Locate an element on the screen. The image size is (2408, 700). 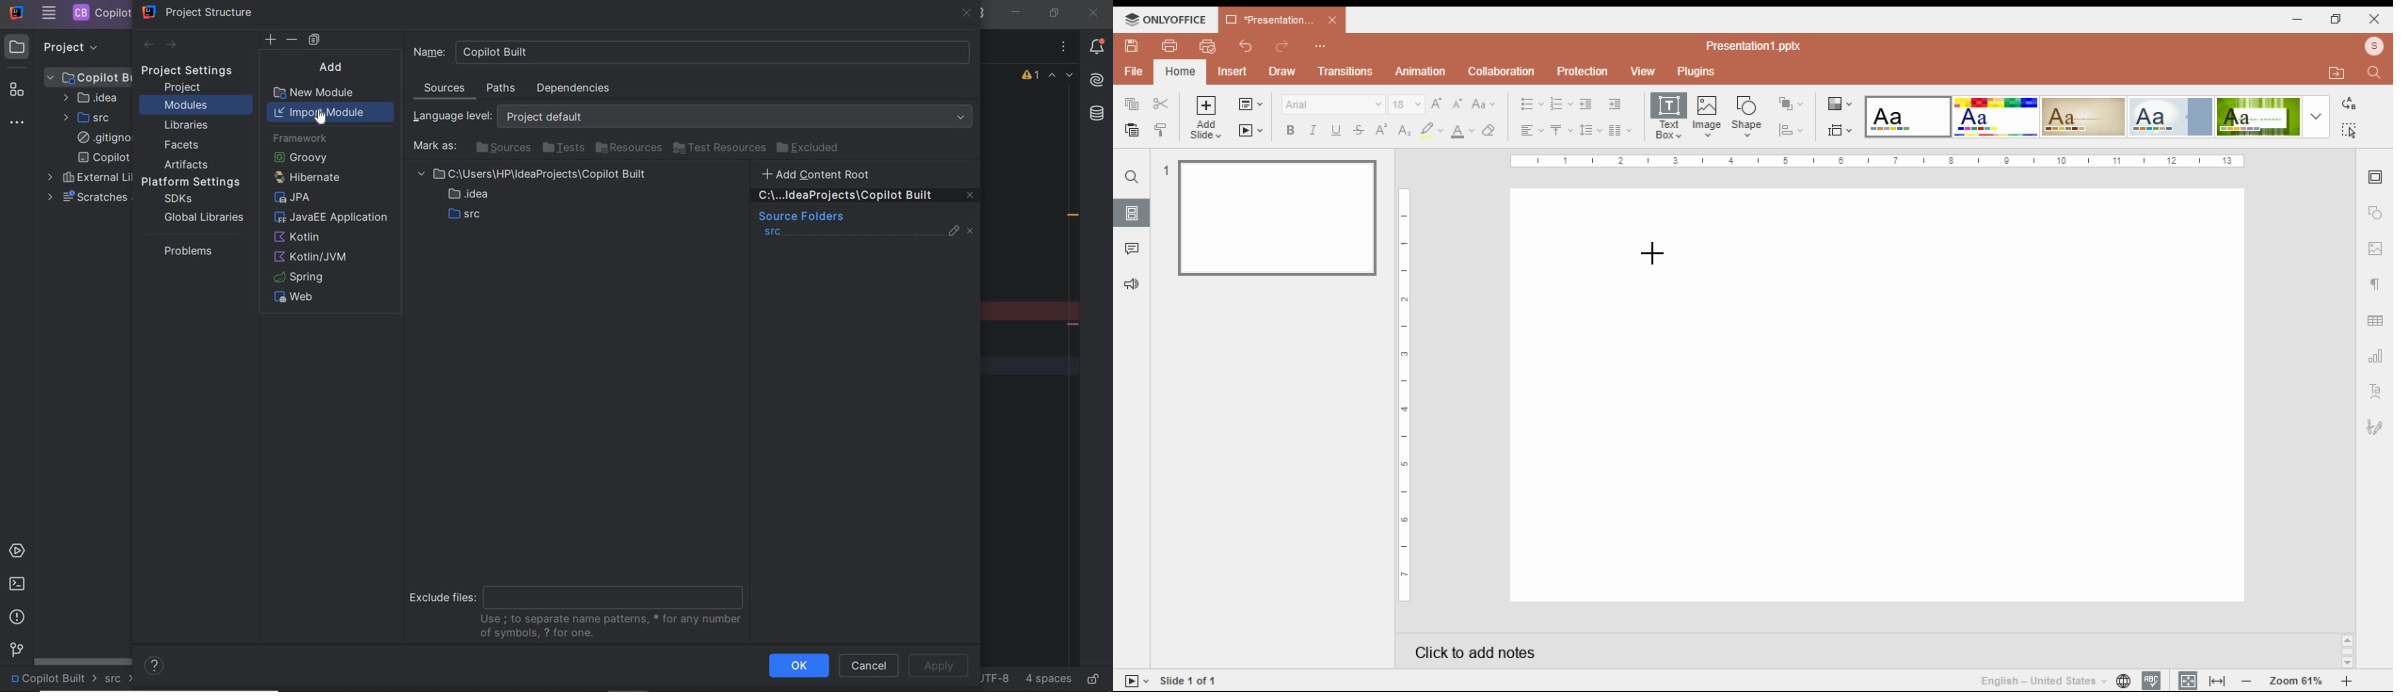
restore is located at coordinates (2337, 20).